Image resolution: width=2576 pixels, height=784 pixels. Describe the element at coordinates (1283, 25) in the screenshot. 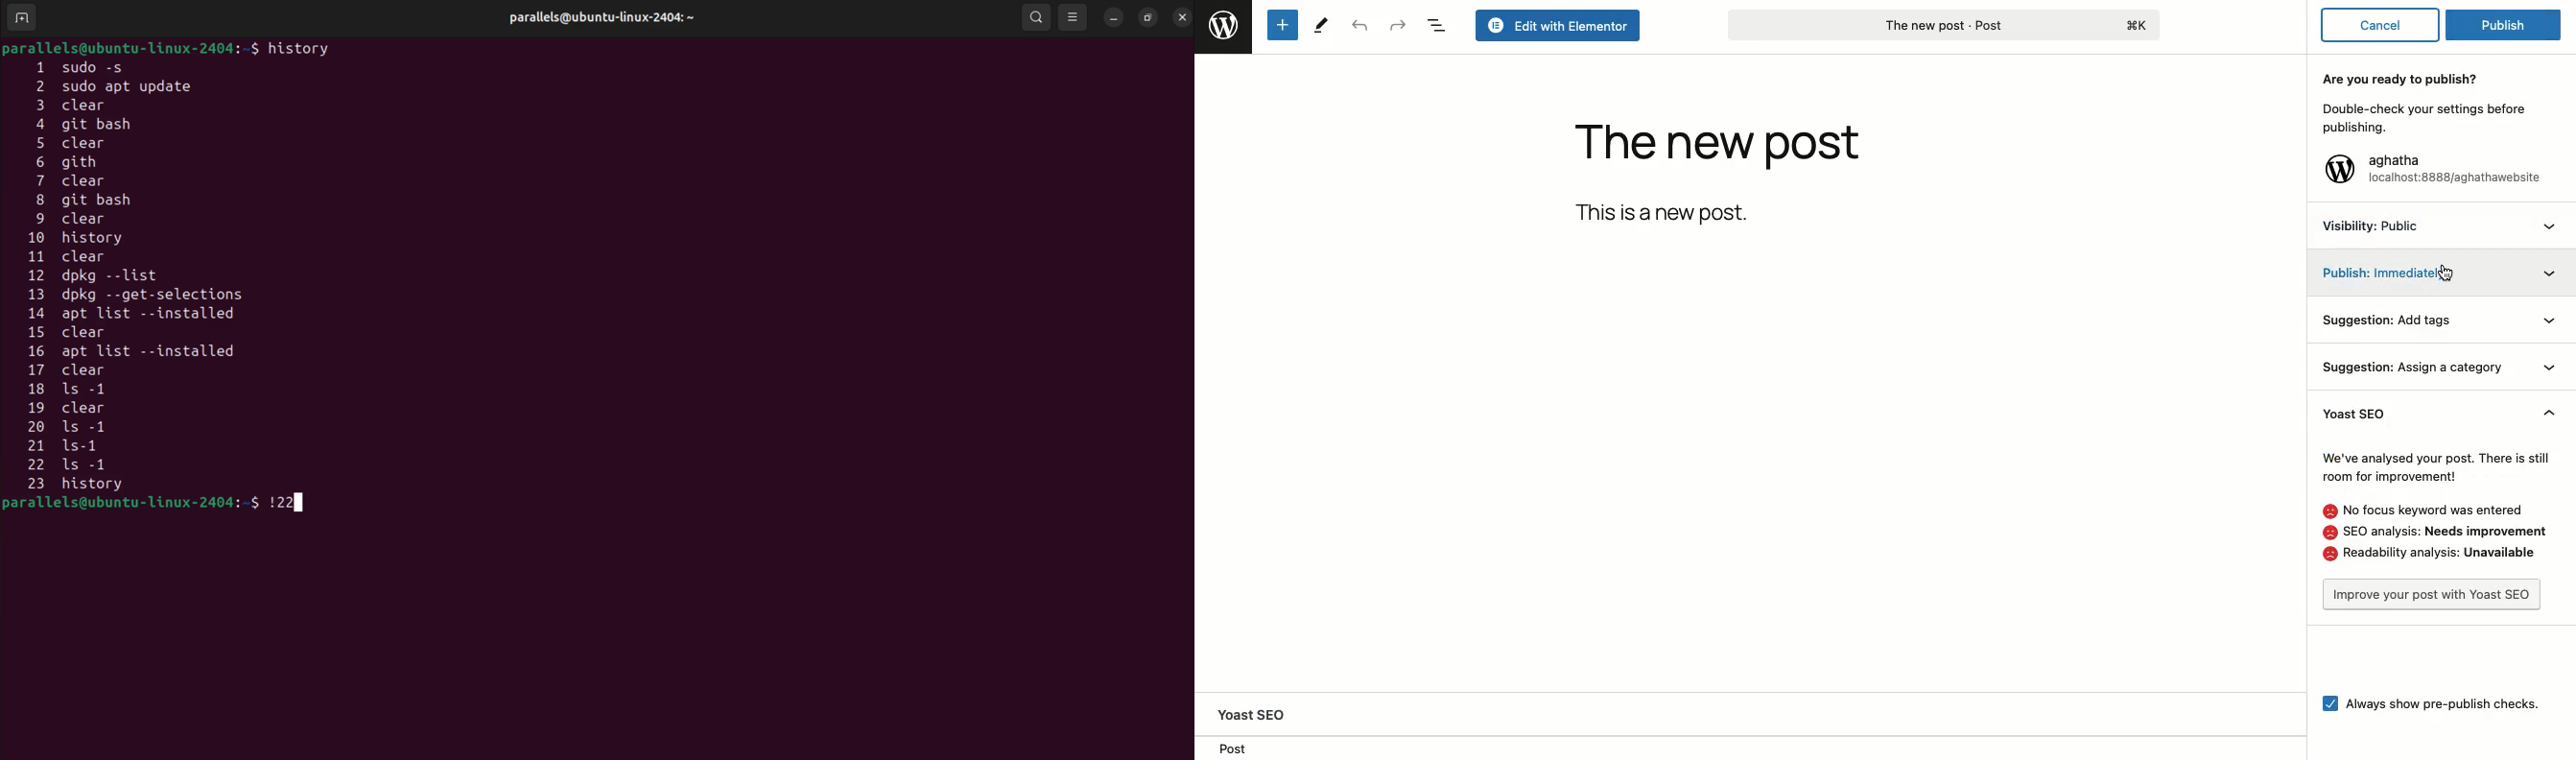

I see `Add new block` at that location.